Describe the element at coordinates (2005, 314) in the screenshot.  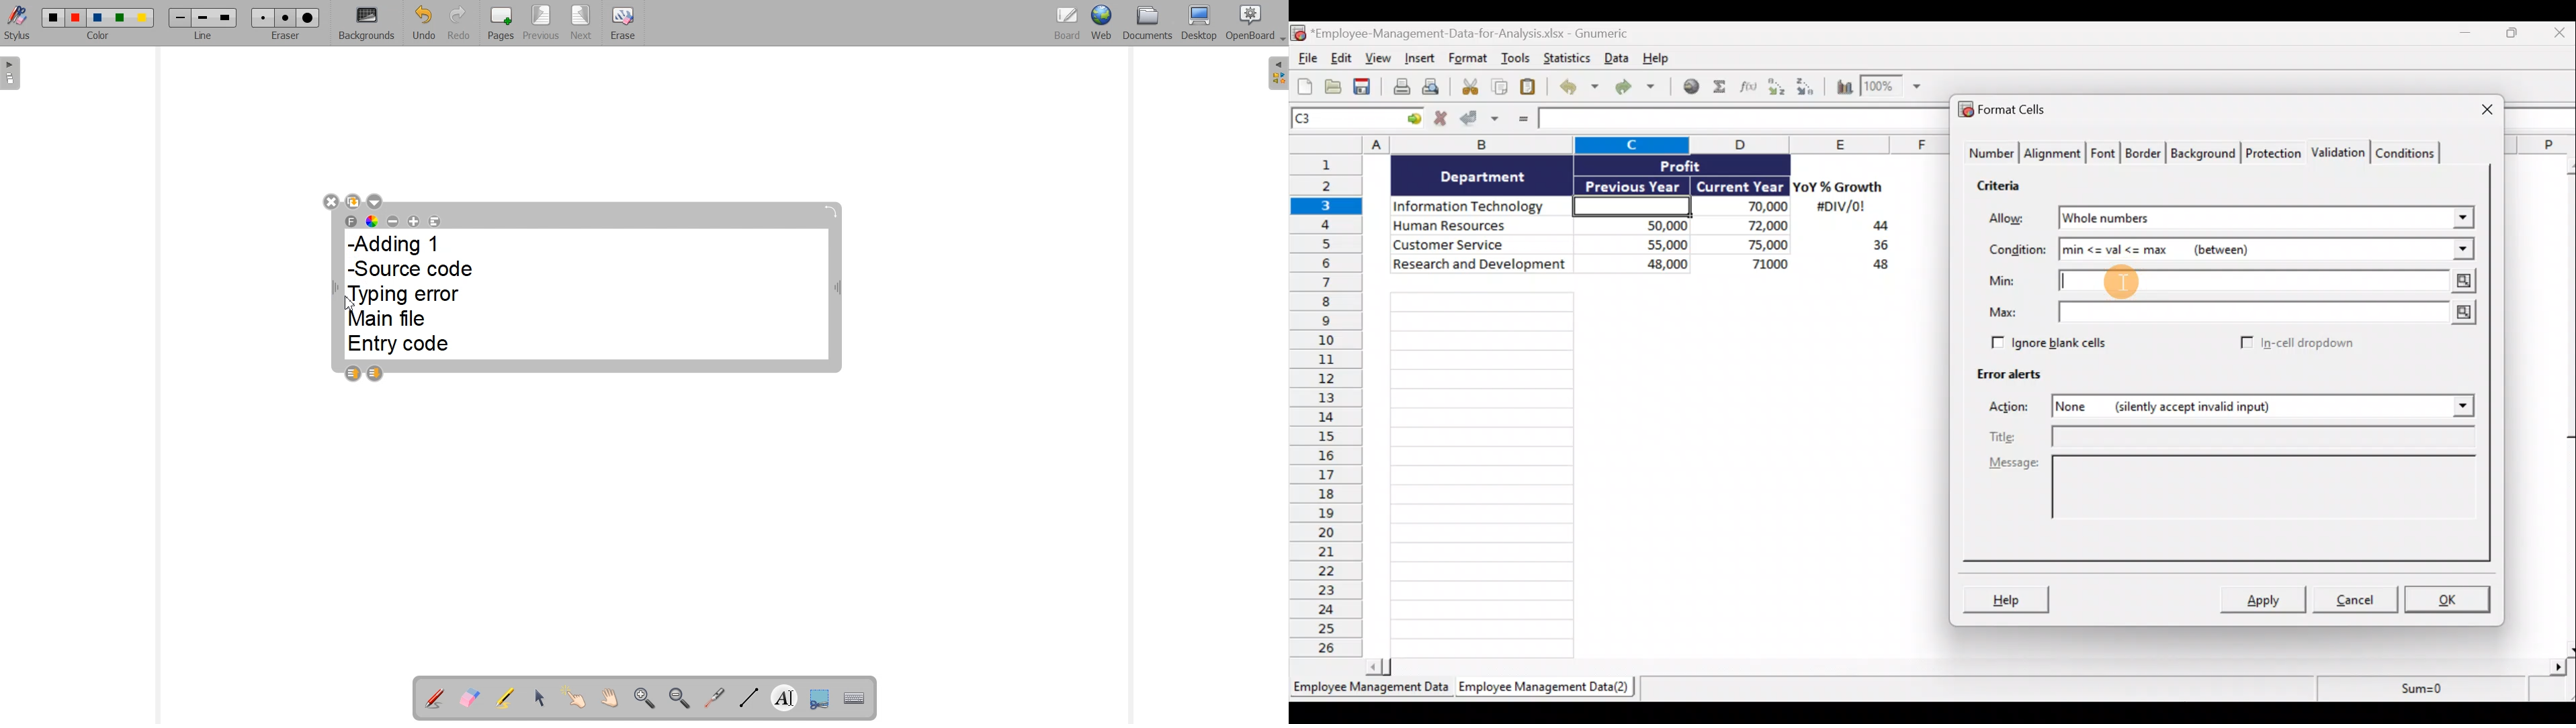
I see `Max:` at that location.